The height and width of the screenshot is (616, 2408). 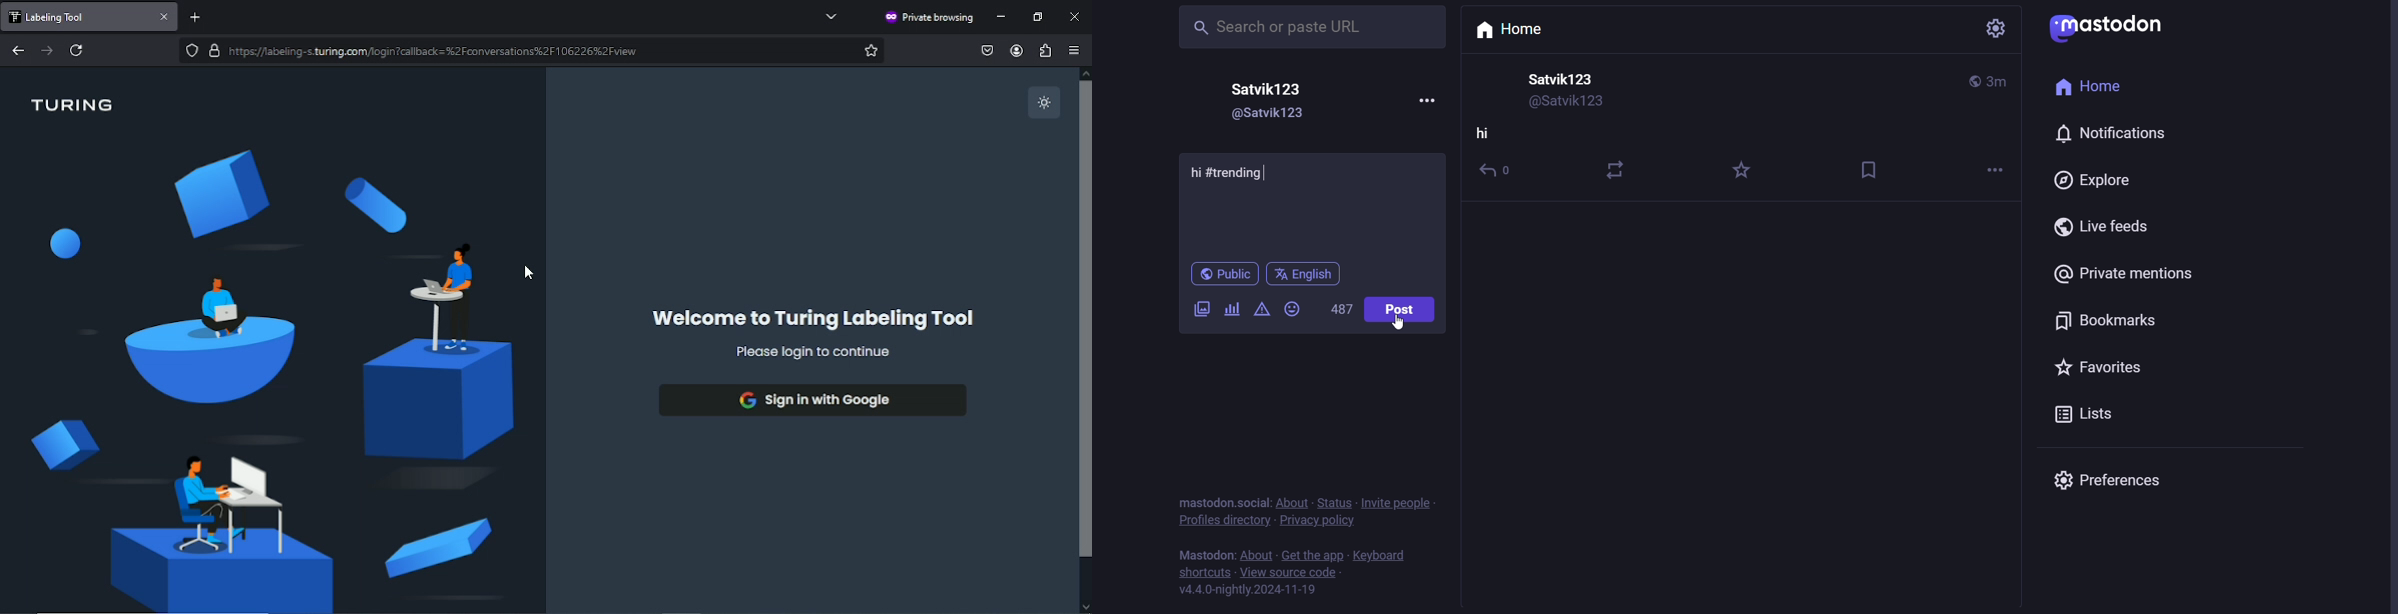 I want to click on Hi #trending, so click(x=1230, y=172).